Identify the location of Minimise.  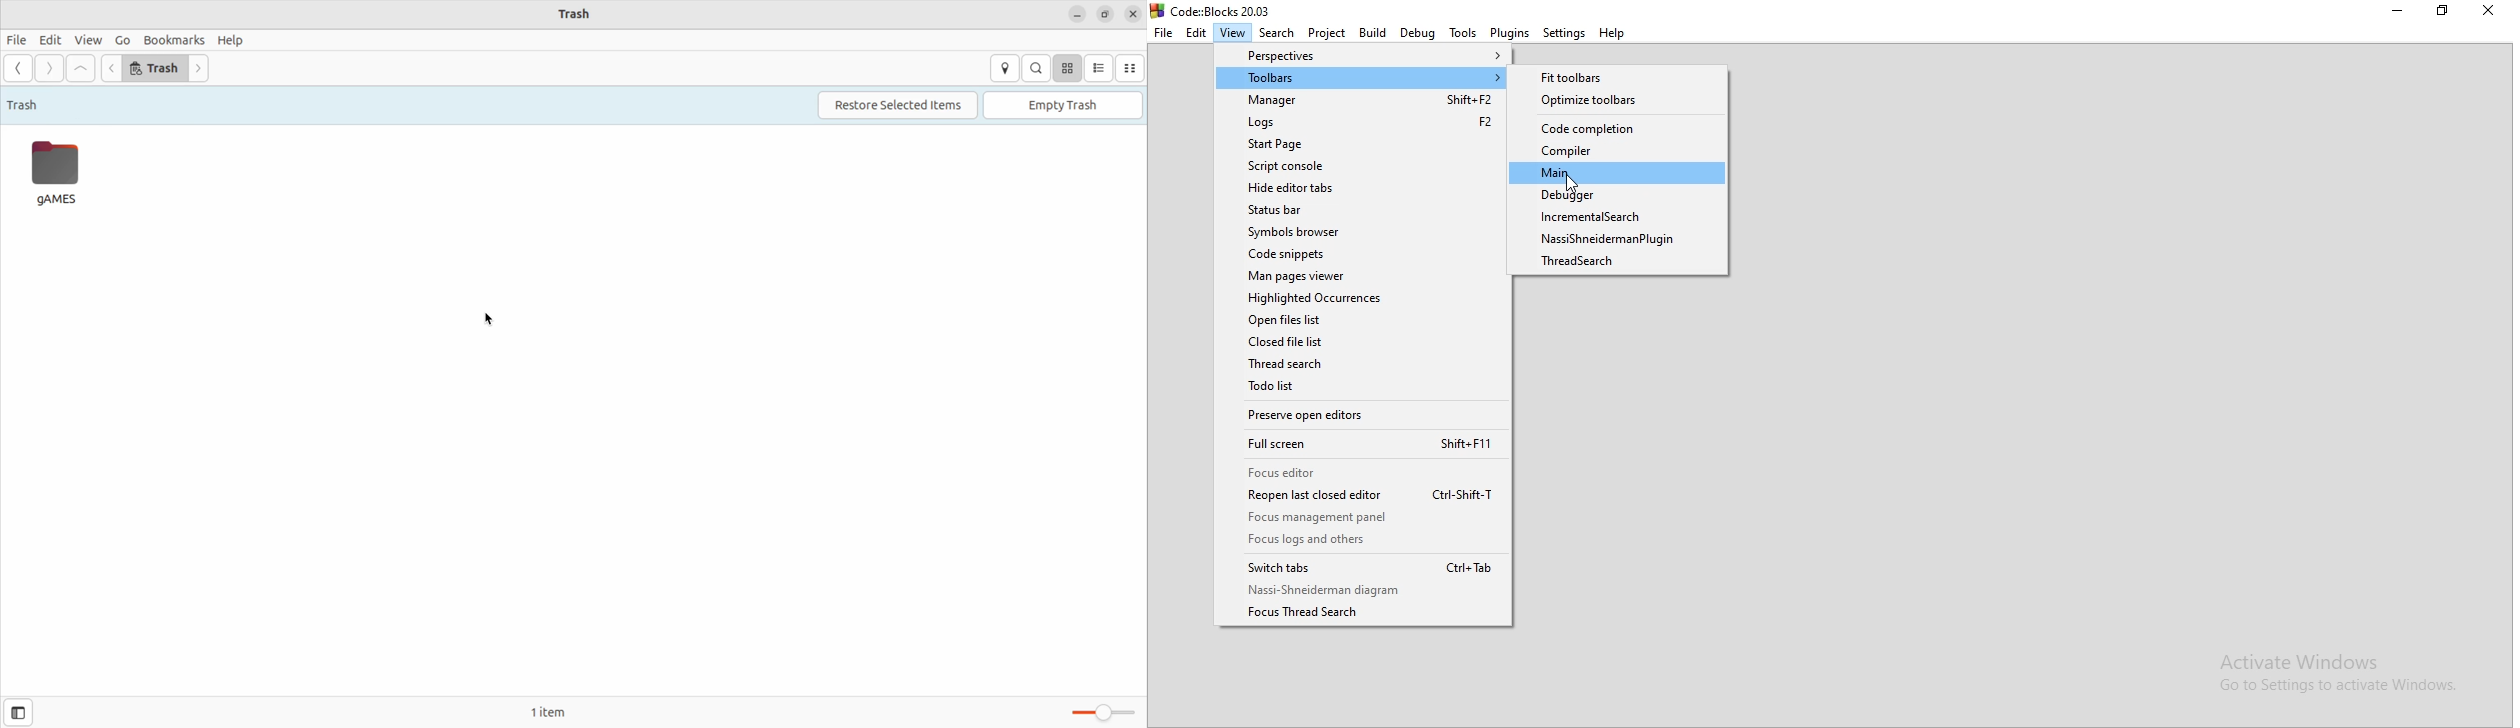
(2401, 11).